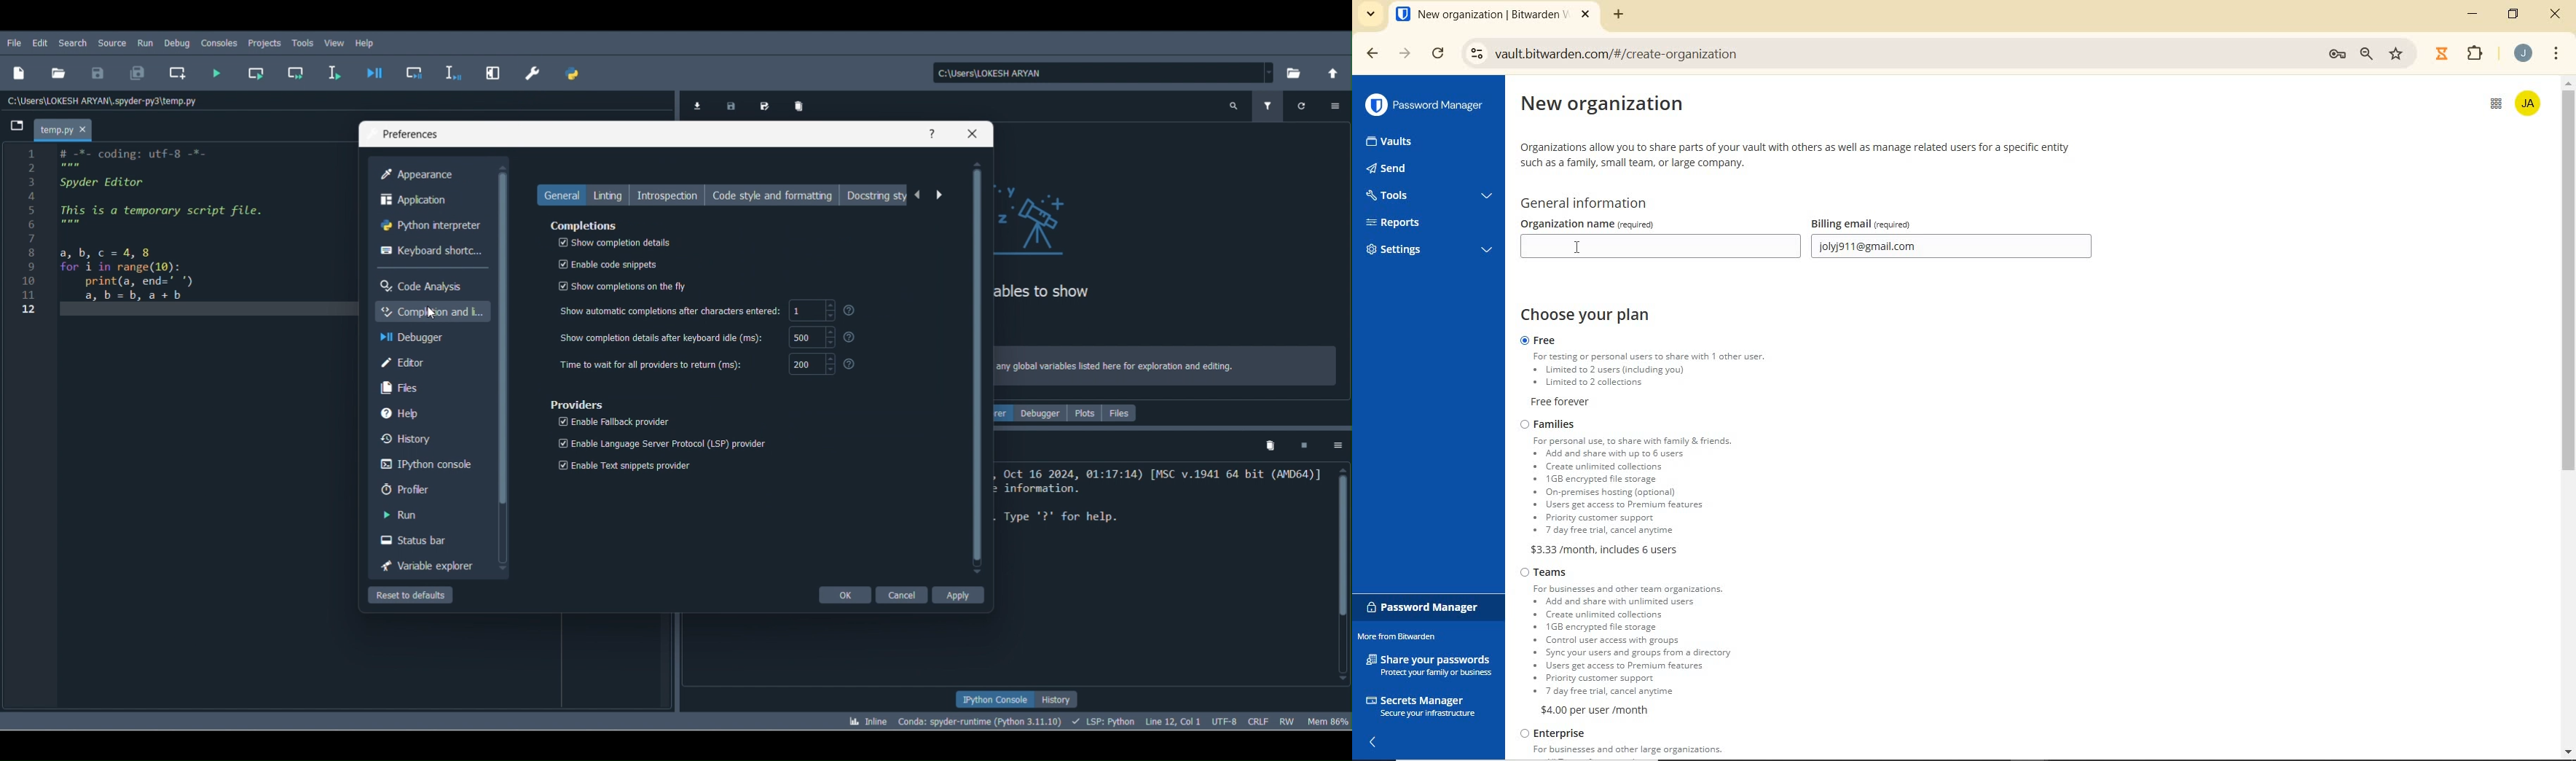 The width and height of the screenshot is (2576, 784). I want to click on JIBBLE, so click(2441, 52).